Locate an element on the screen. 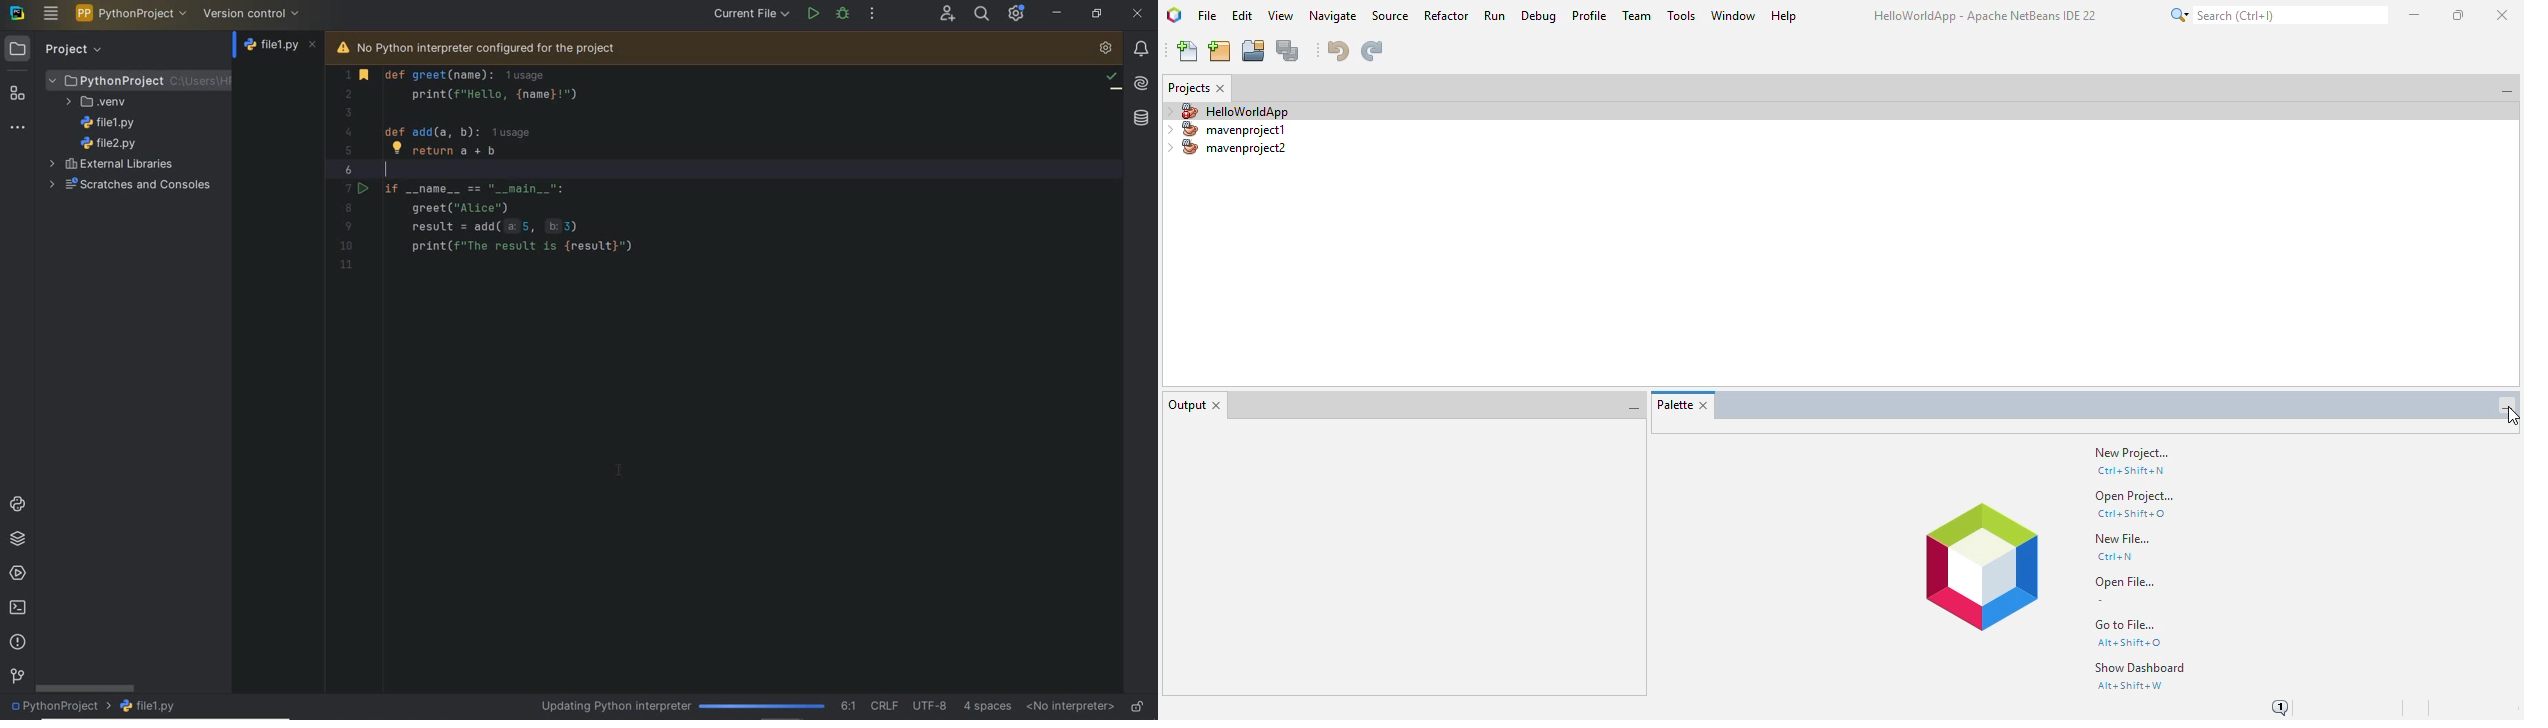  services is located at coordinates (18, 574).